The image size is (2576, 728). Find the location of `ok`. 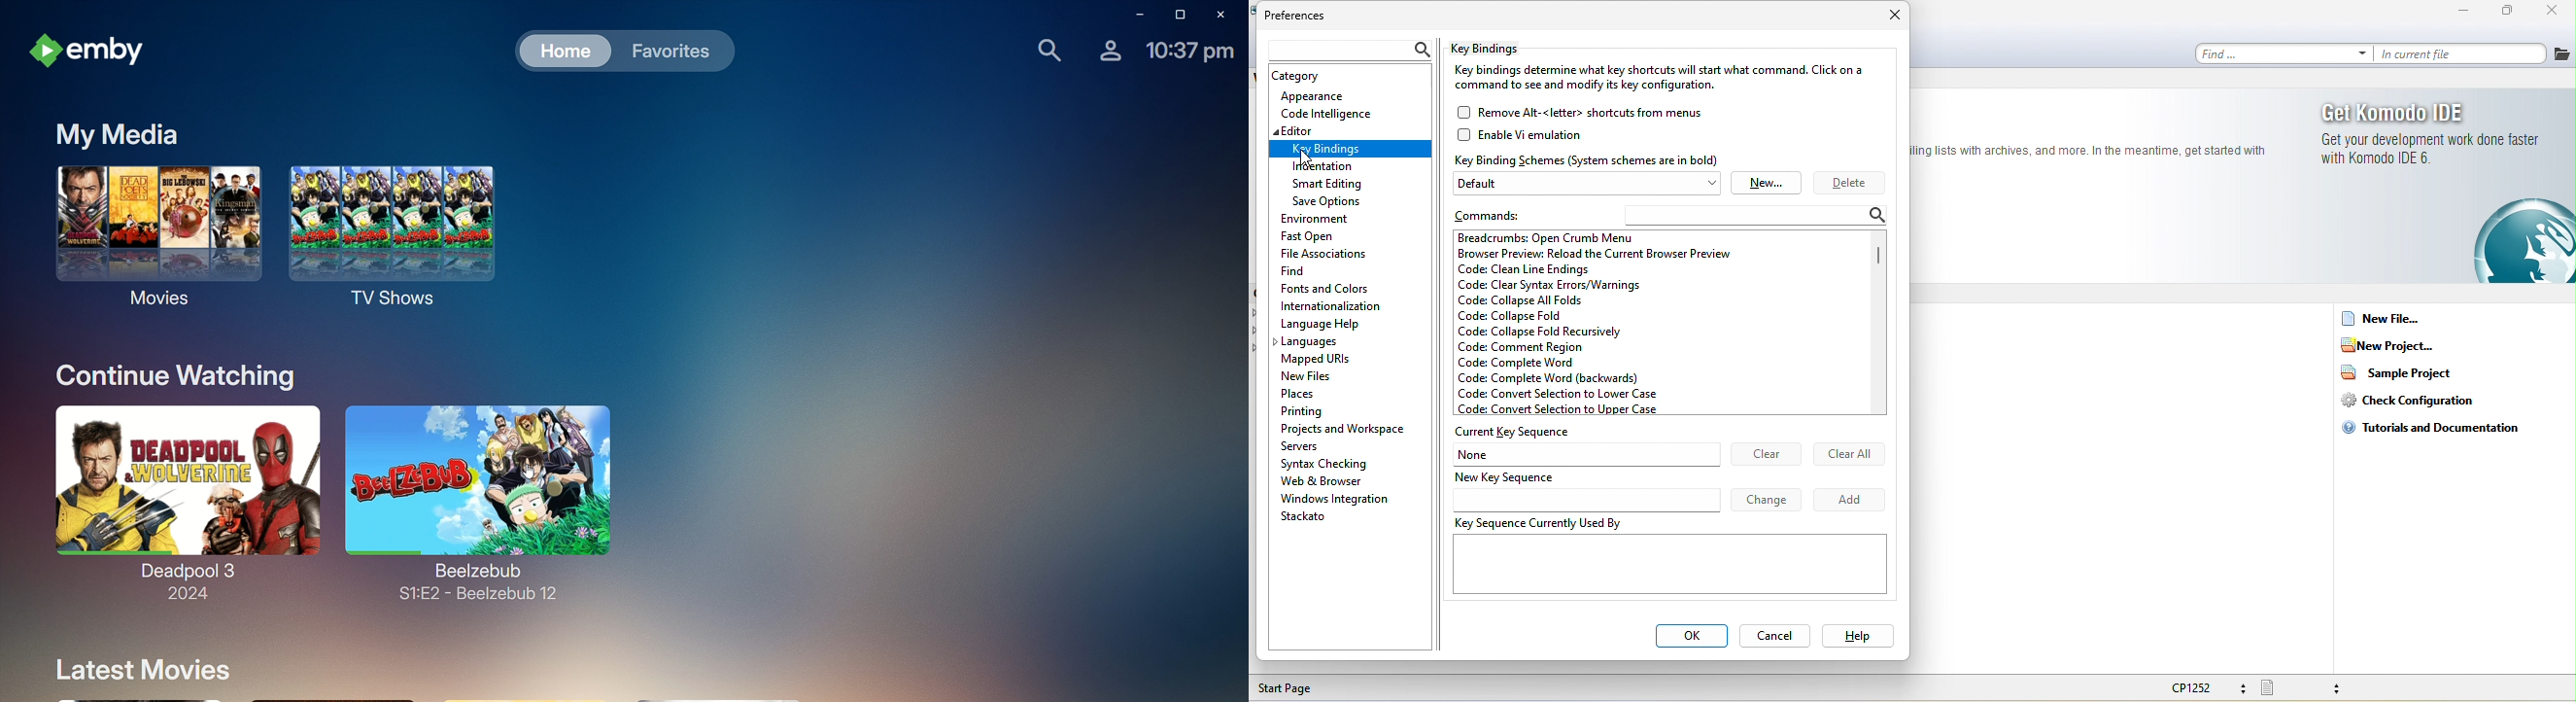

ok is located at coordinates (1691, 637).